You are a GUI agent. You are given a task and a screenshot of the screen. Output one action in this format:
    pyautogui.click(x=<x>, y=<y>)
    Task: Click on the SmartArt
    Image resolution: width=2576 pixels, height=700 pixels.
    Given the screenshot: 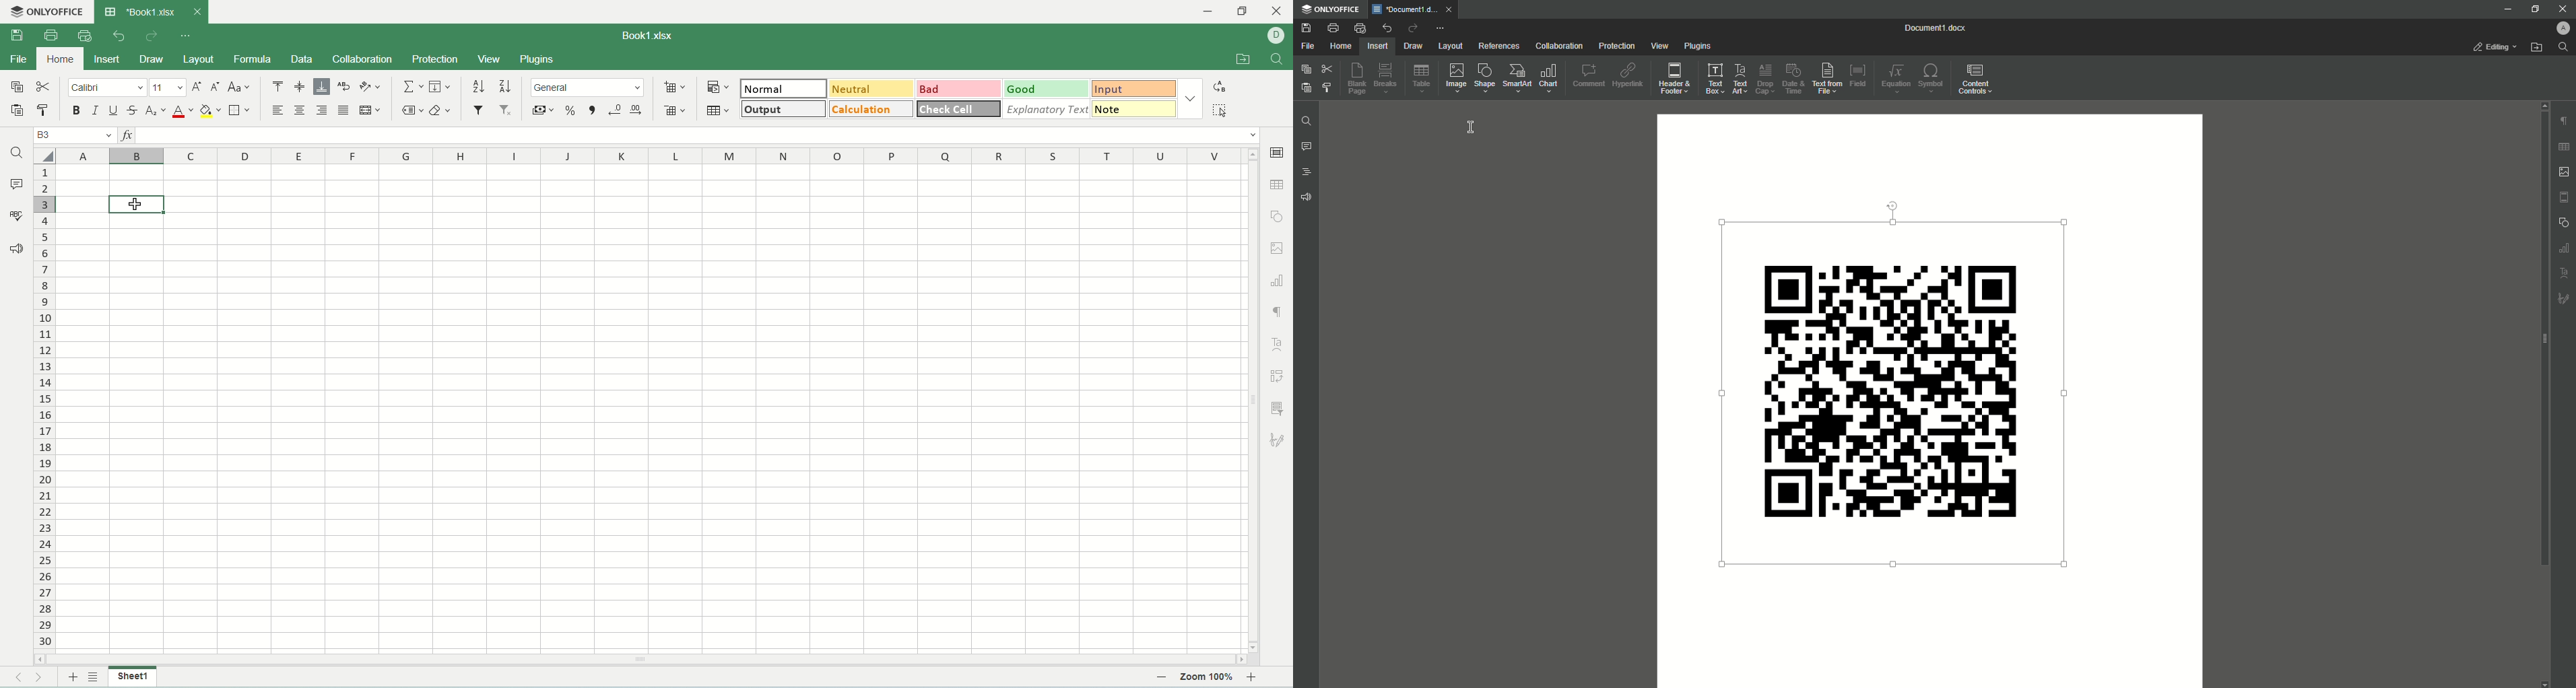 What is the action you would take?
    pyautogui.click(x=1514, y=79)
    